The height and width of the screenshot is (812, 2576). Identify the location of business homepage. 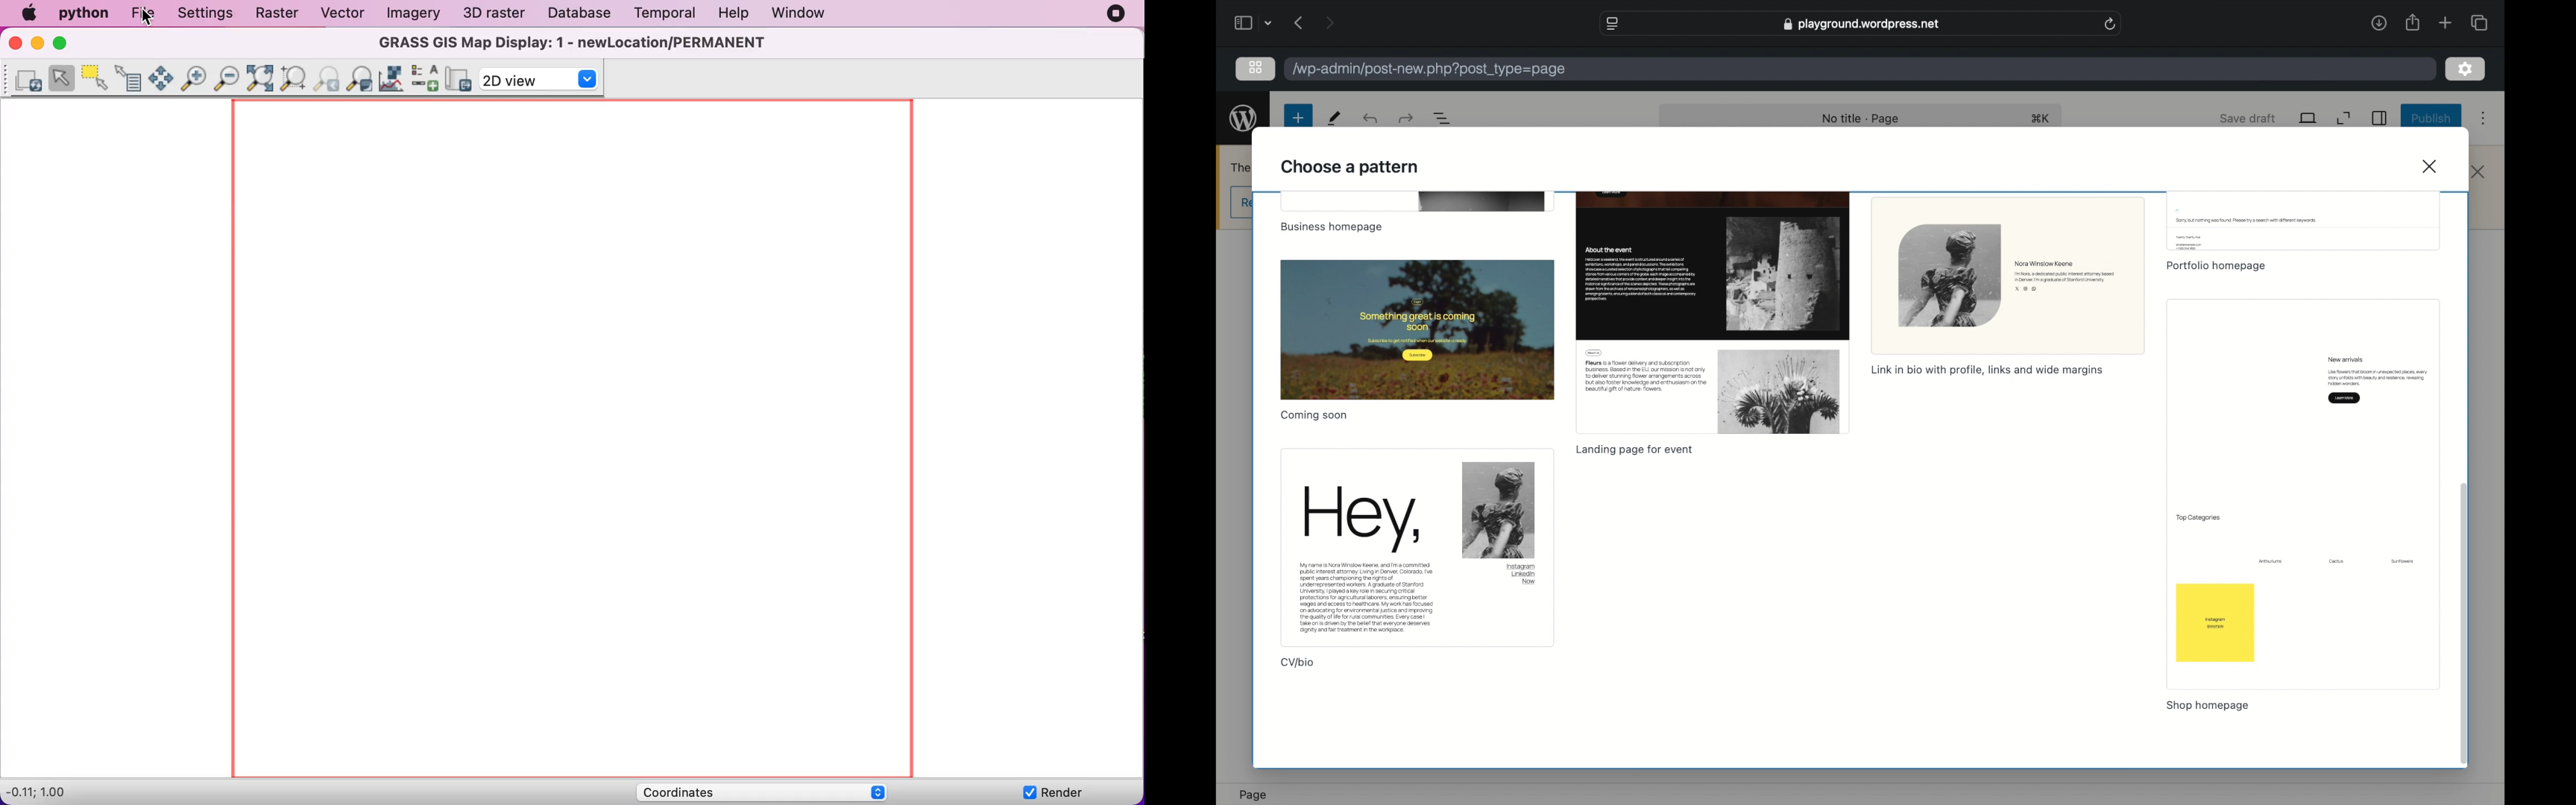
(1333, 228).